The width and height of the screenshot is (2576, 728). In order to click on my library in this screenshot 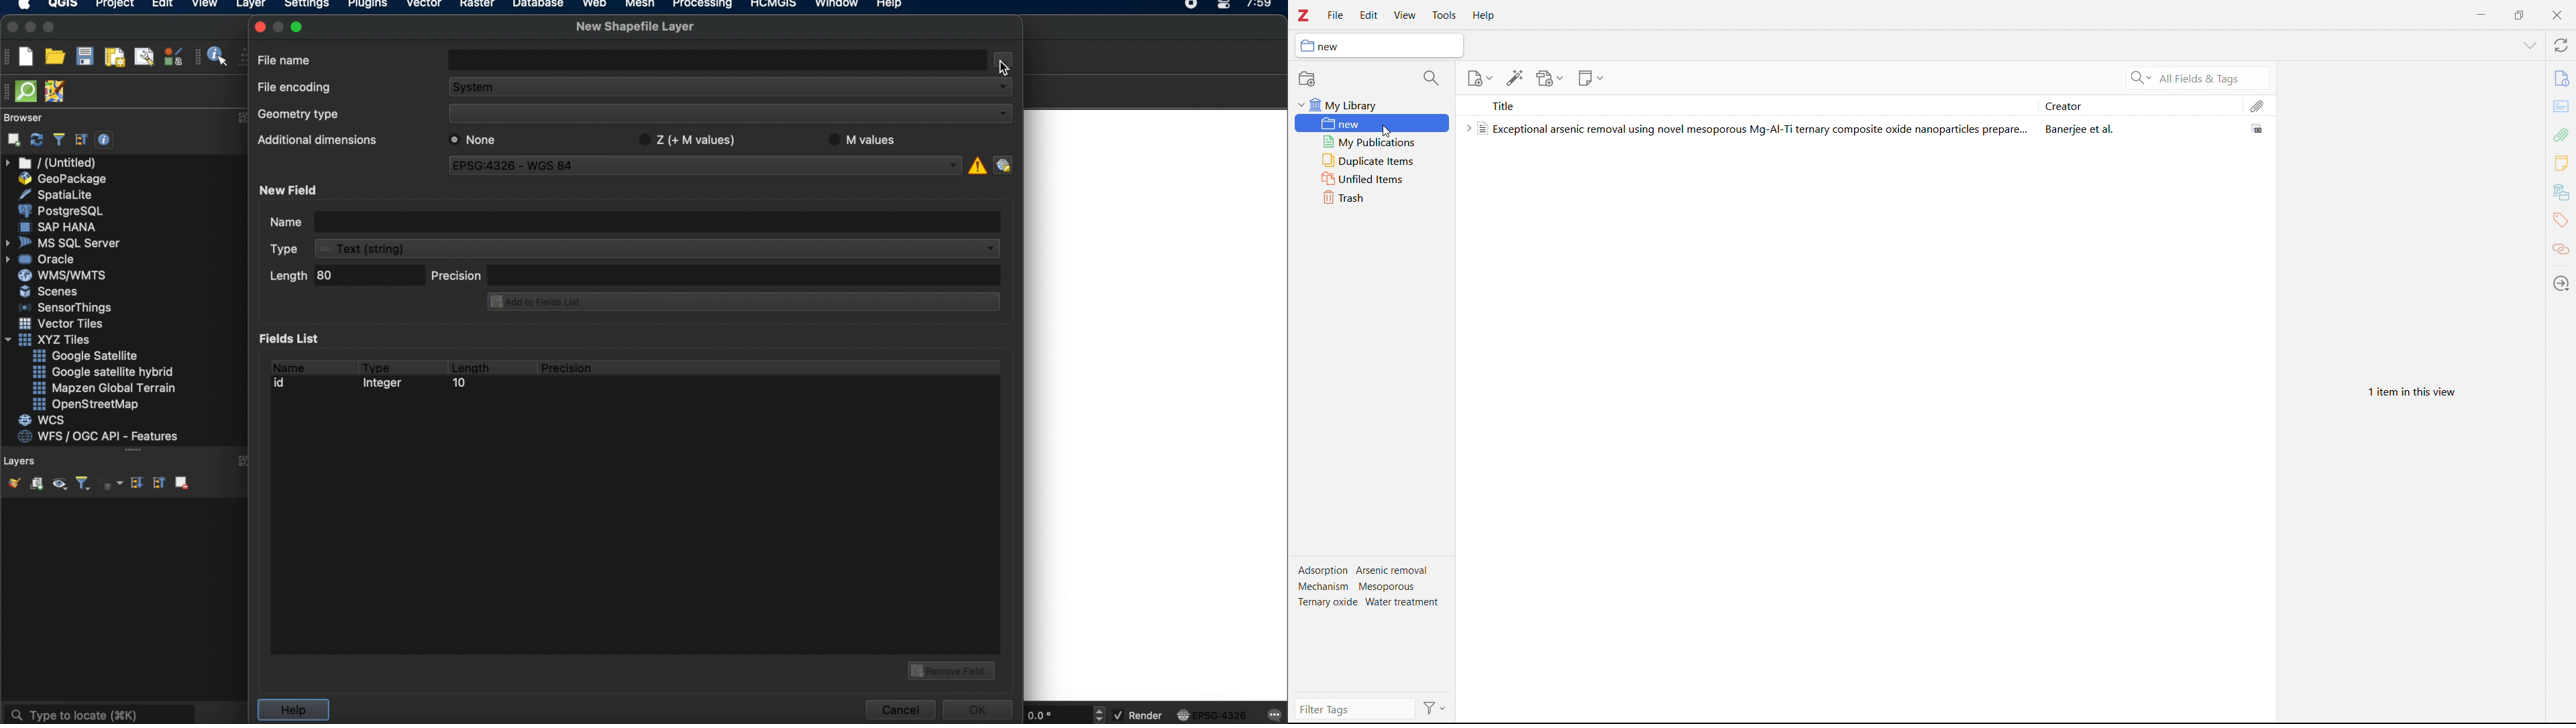, I will do `click(1371, 105)`.